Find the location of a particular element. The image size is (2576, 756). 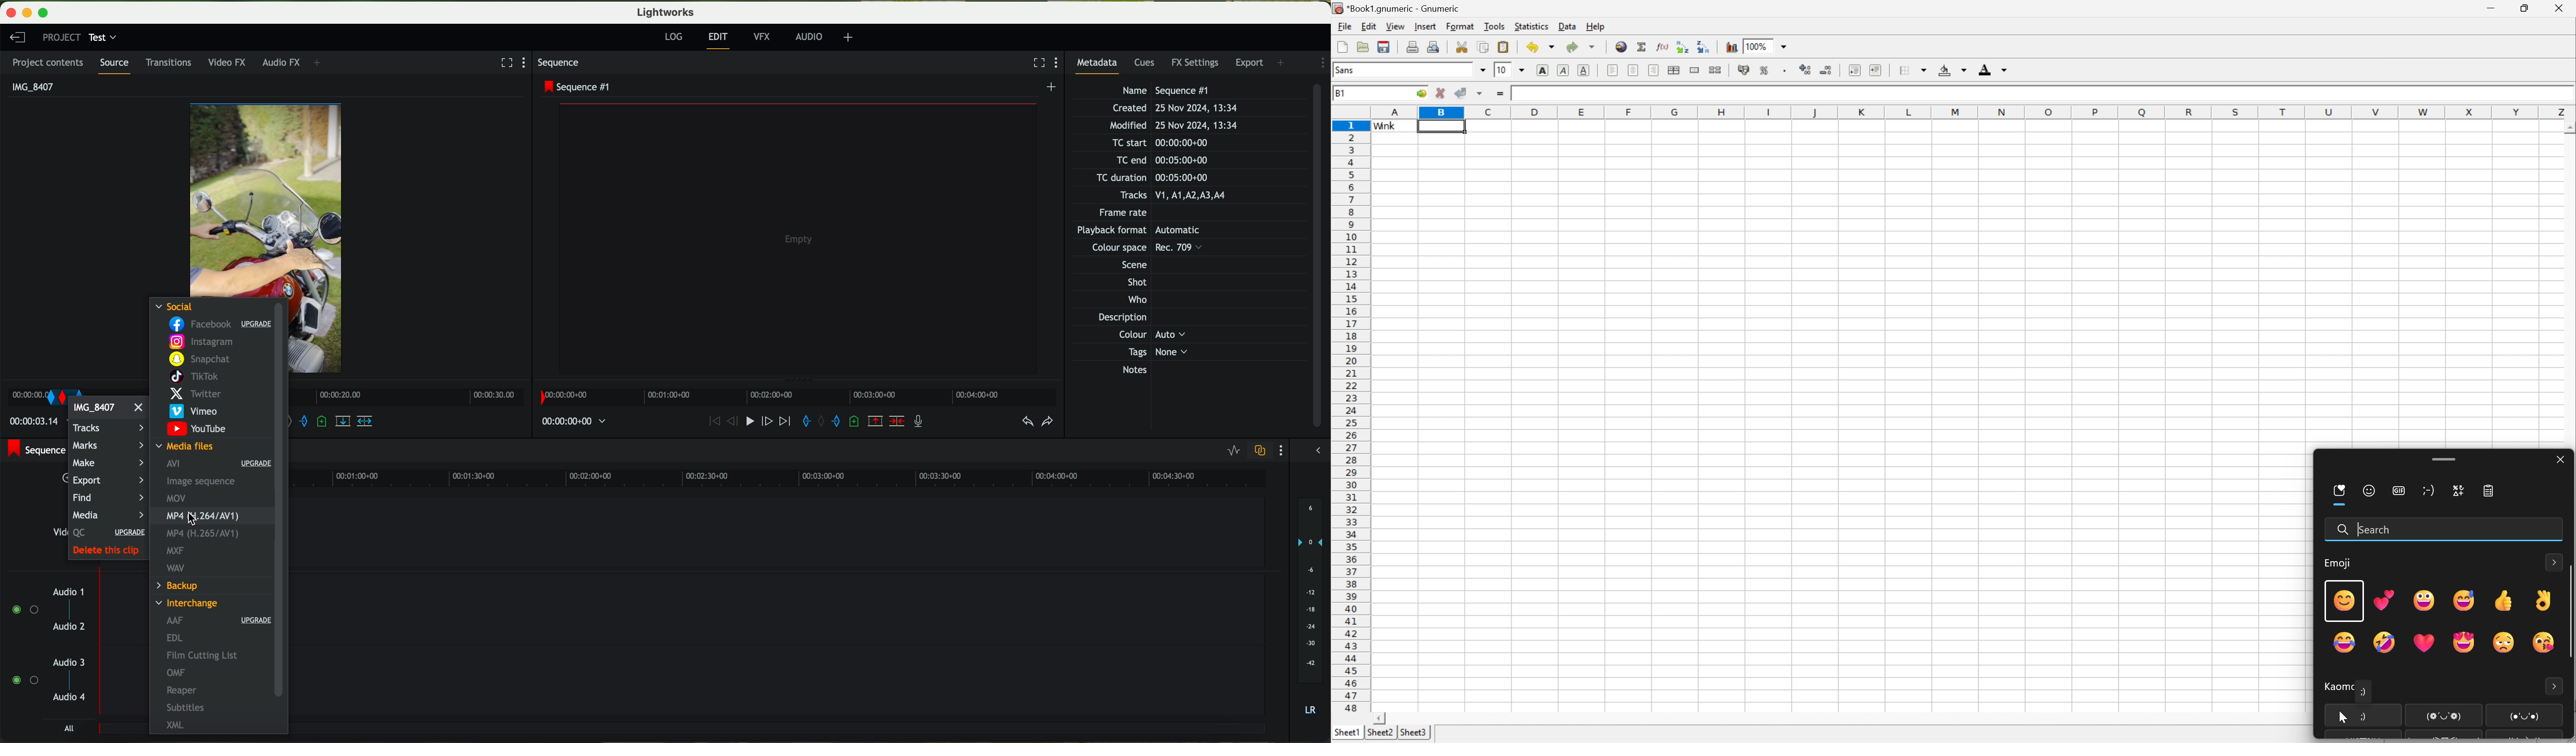

drop down is located at coordinates (1483, 70).